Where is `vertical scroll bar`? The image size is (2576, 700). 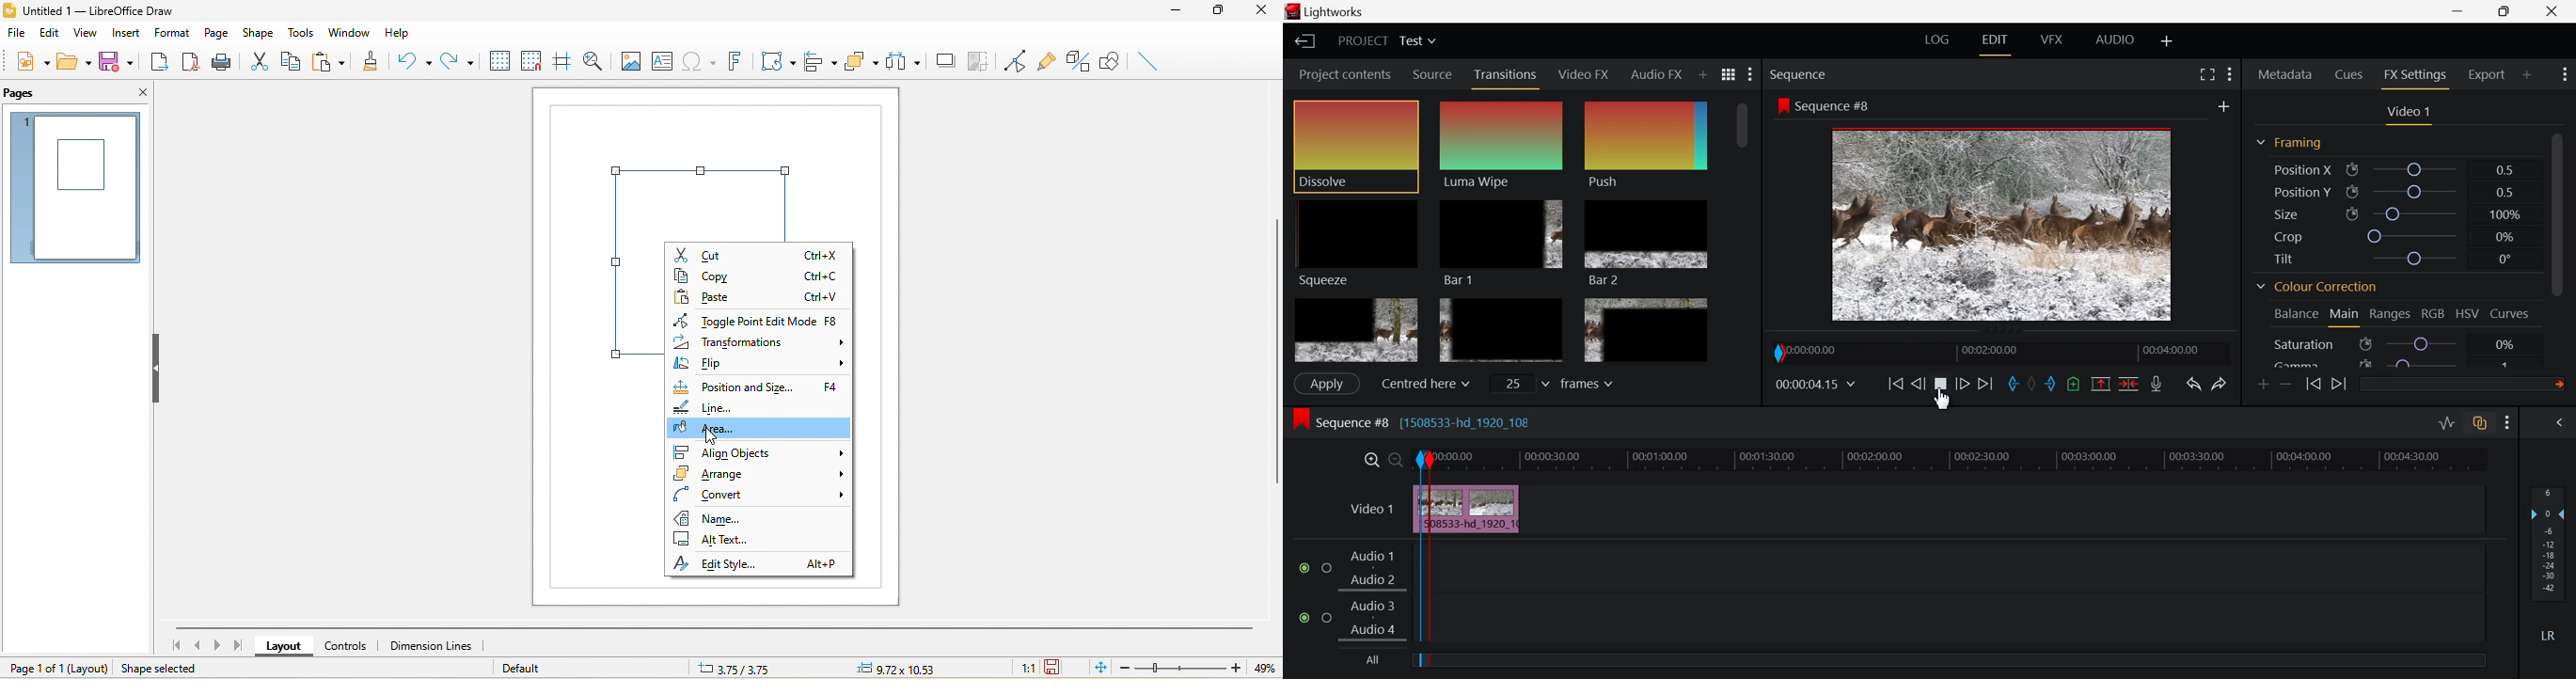 vertical scroll bar is located at coordinates (1274, 348).